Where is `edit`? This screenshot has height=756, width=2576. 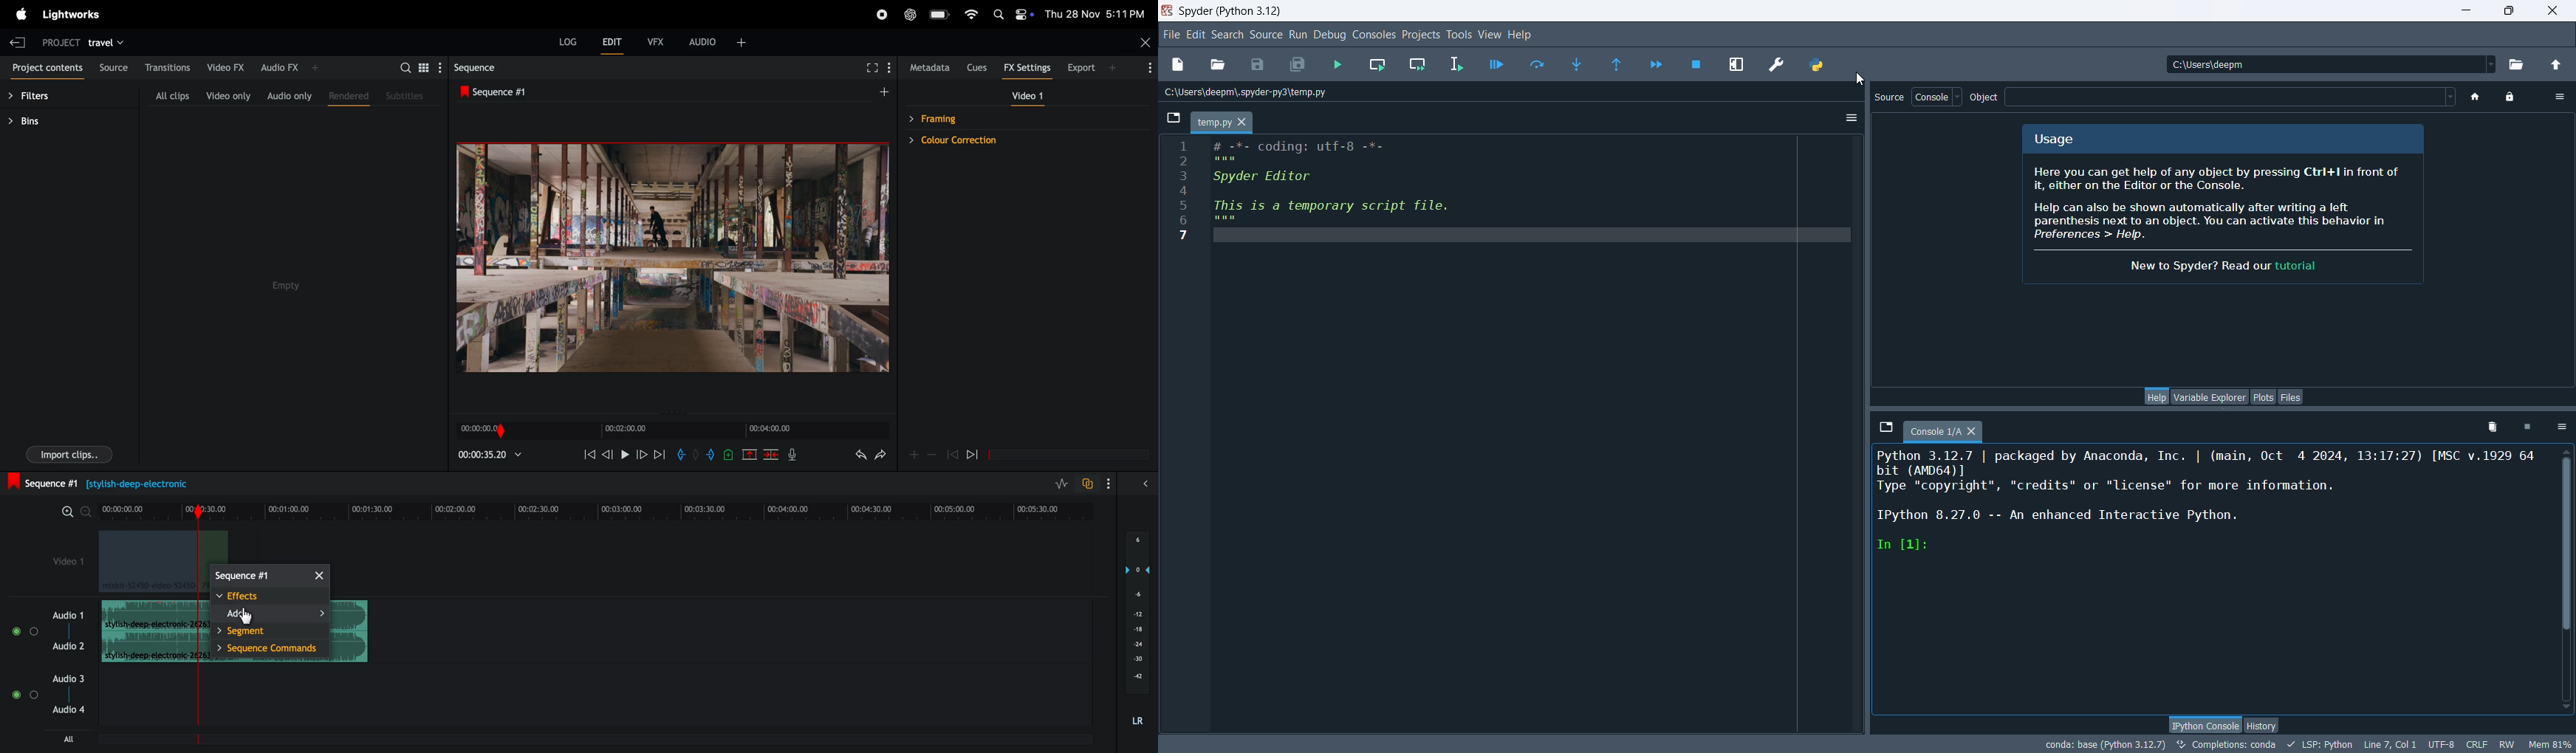 edit is located at coordinates (1198, 35).